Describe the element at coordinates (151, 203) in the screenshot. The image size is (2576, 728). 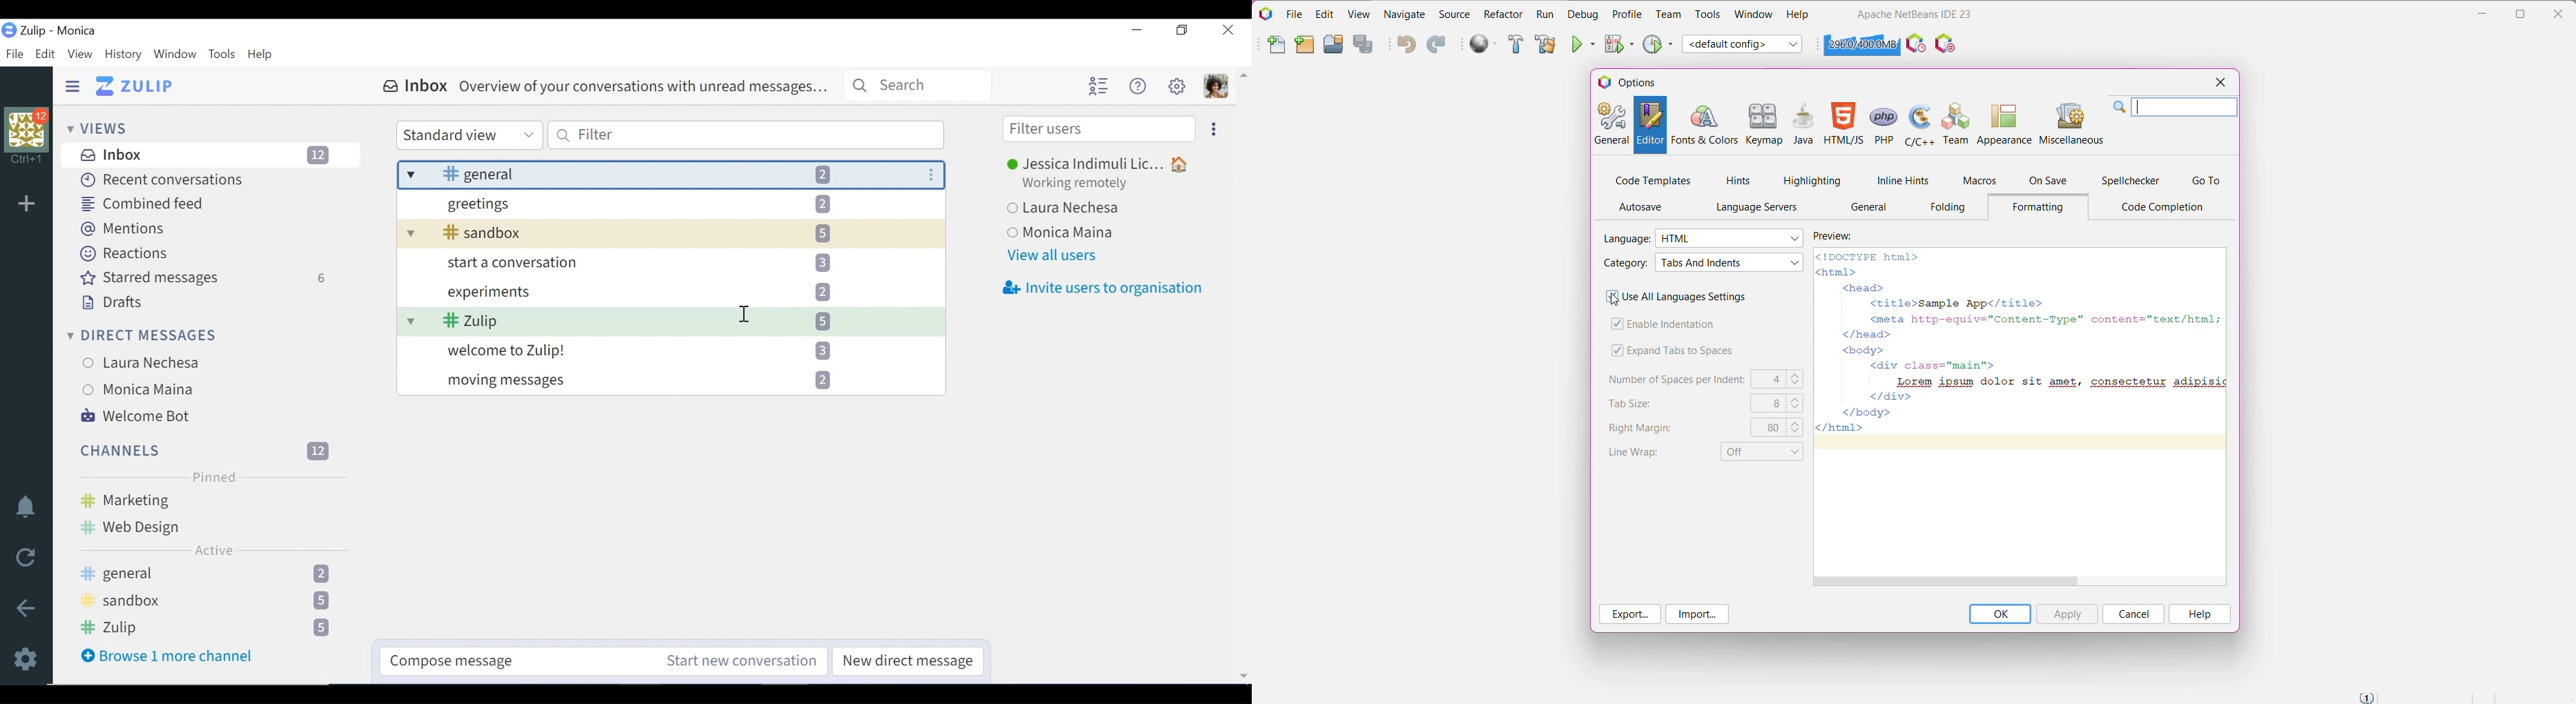
I see `Combined feed` at that location.